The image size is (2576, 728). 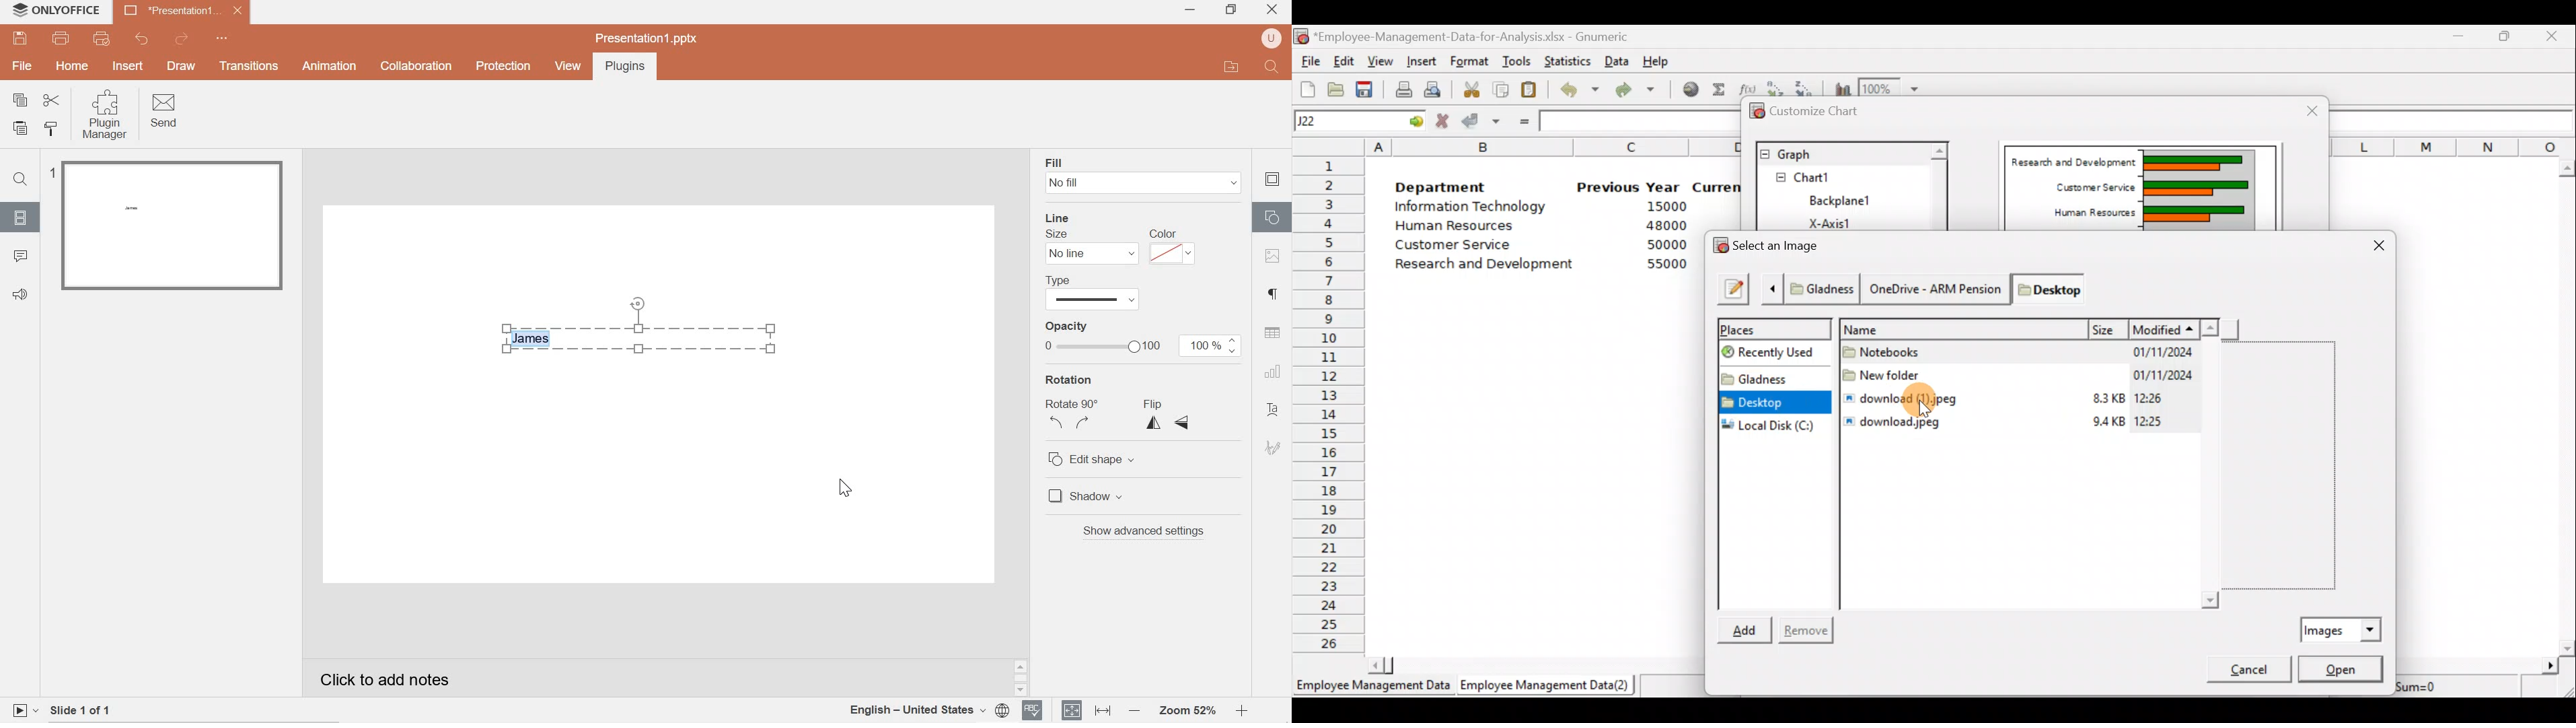 What do you see at coordinates (1381, 60) in the screenshot?
I see `View` at bounding box center [1381, 60].